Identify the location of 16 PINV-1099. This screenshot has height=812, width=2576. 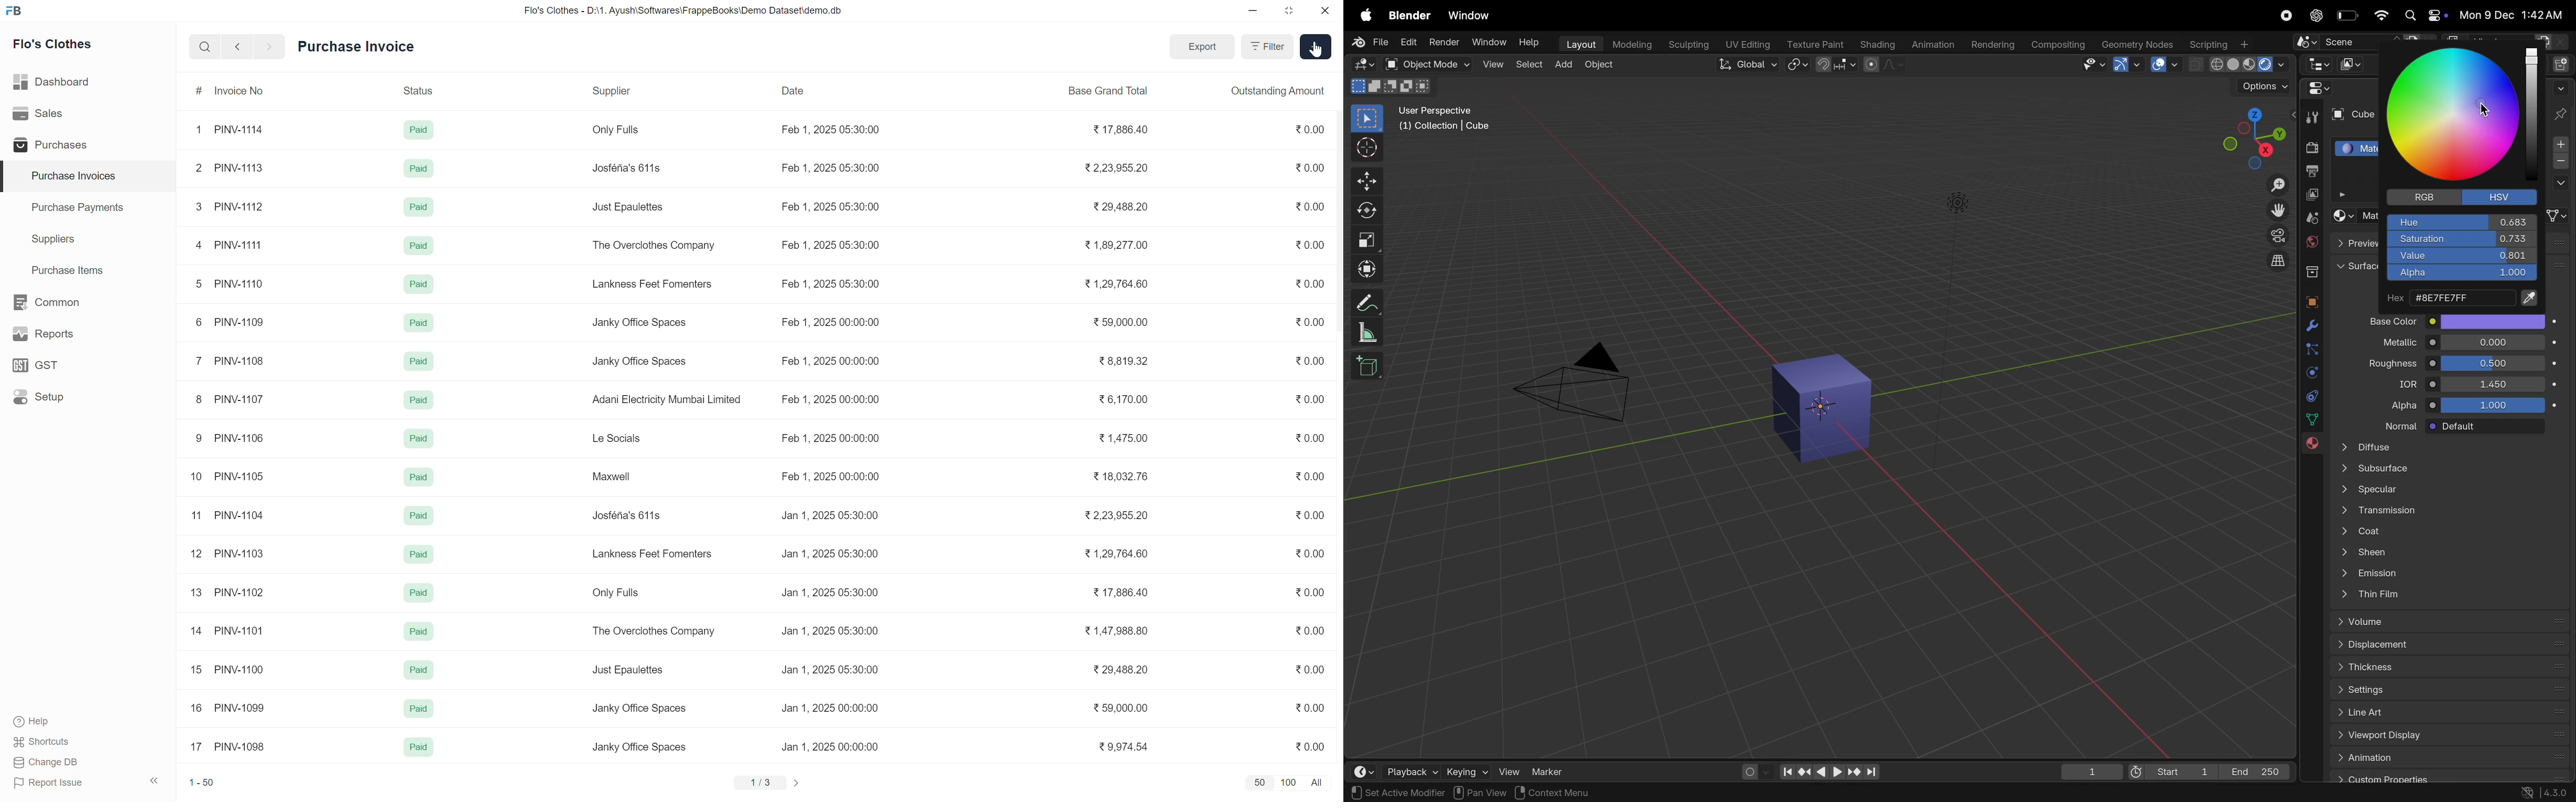
(229, 707).